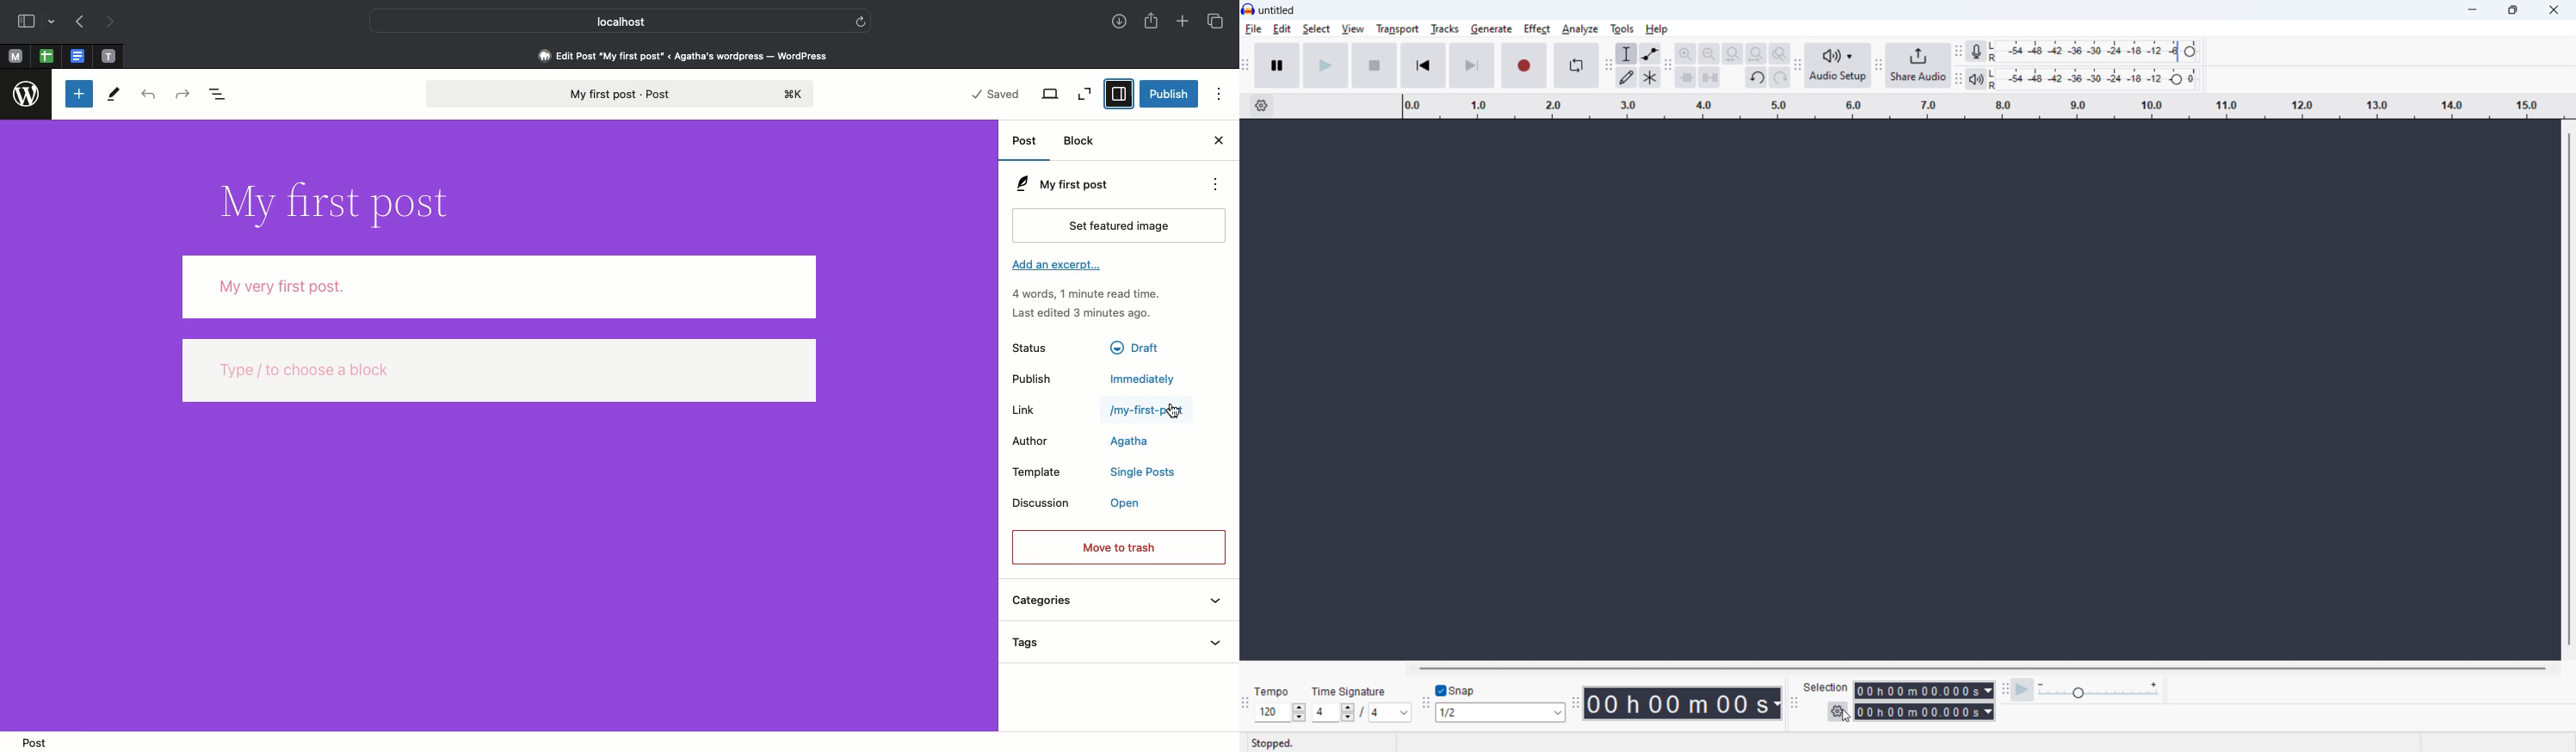 The height and width of the screenshot is (756, 2576). What do you see at coordinates (1374, 65) in the screenshot?
I see `stop` at bounding box center [1374, 65].